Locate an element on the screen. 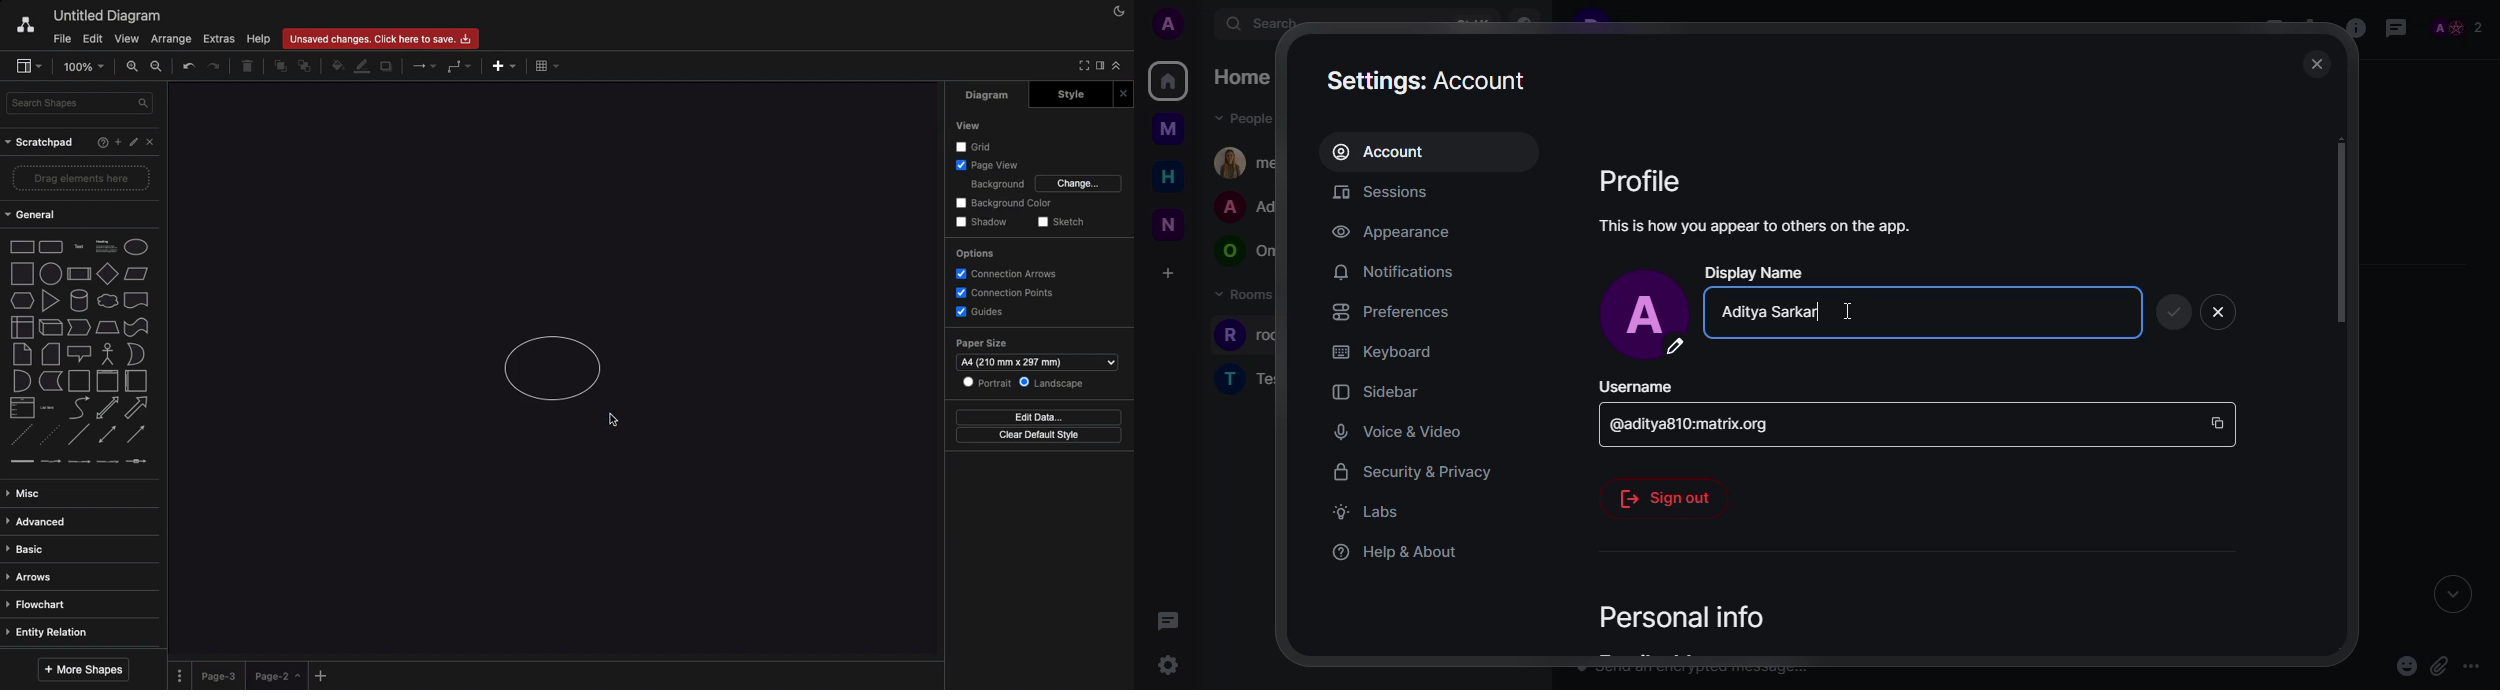  vertical container is located at coordinates (107, 381).